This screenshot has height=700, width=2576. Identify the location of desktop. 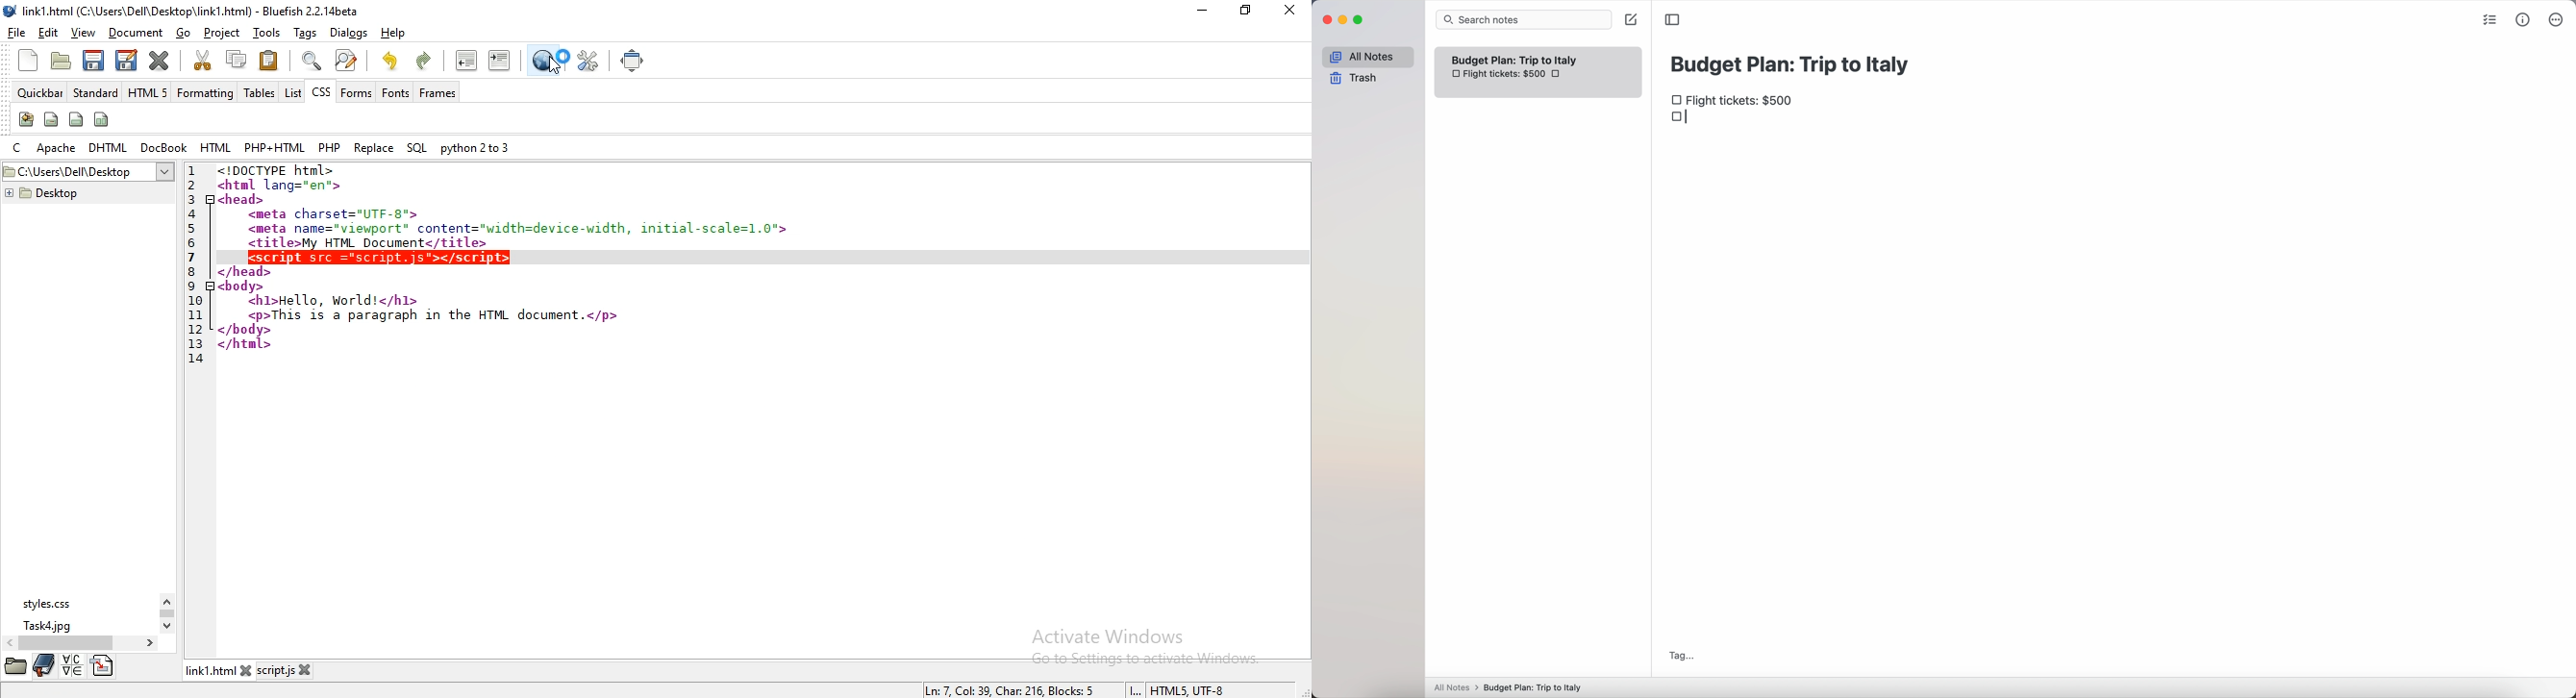
(89, 172).